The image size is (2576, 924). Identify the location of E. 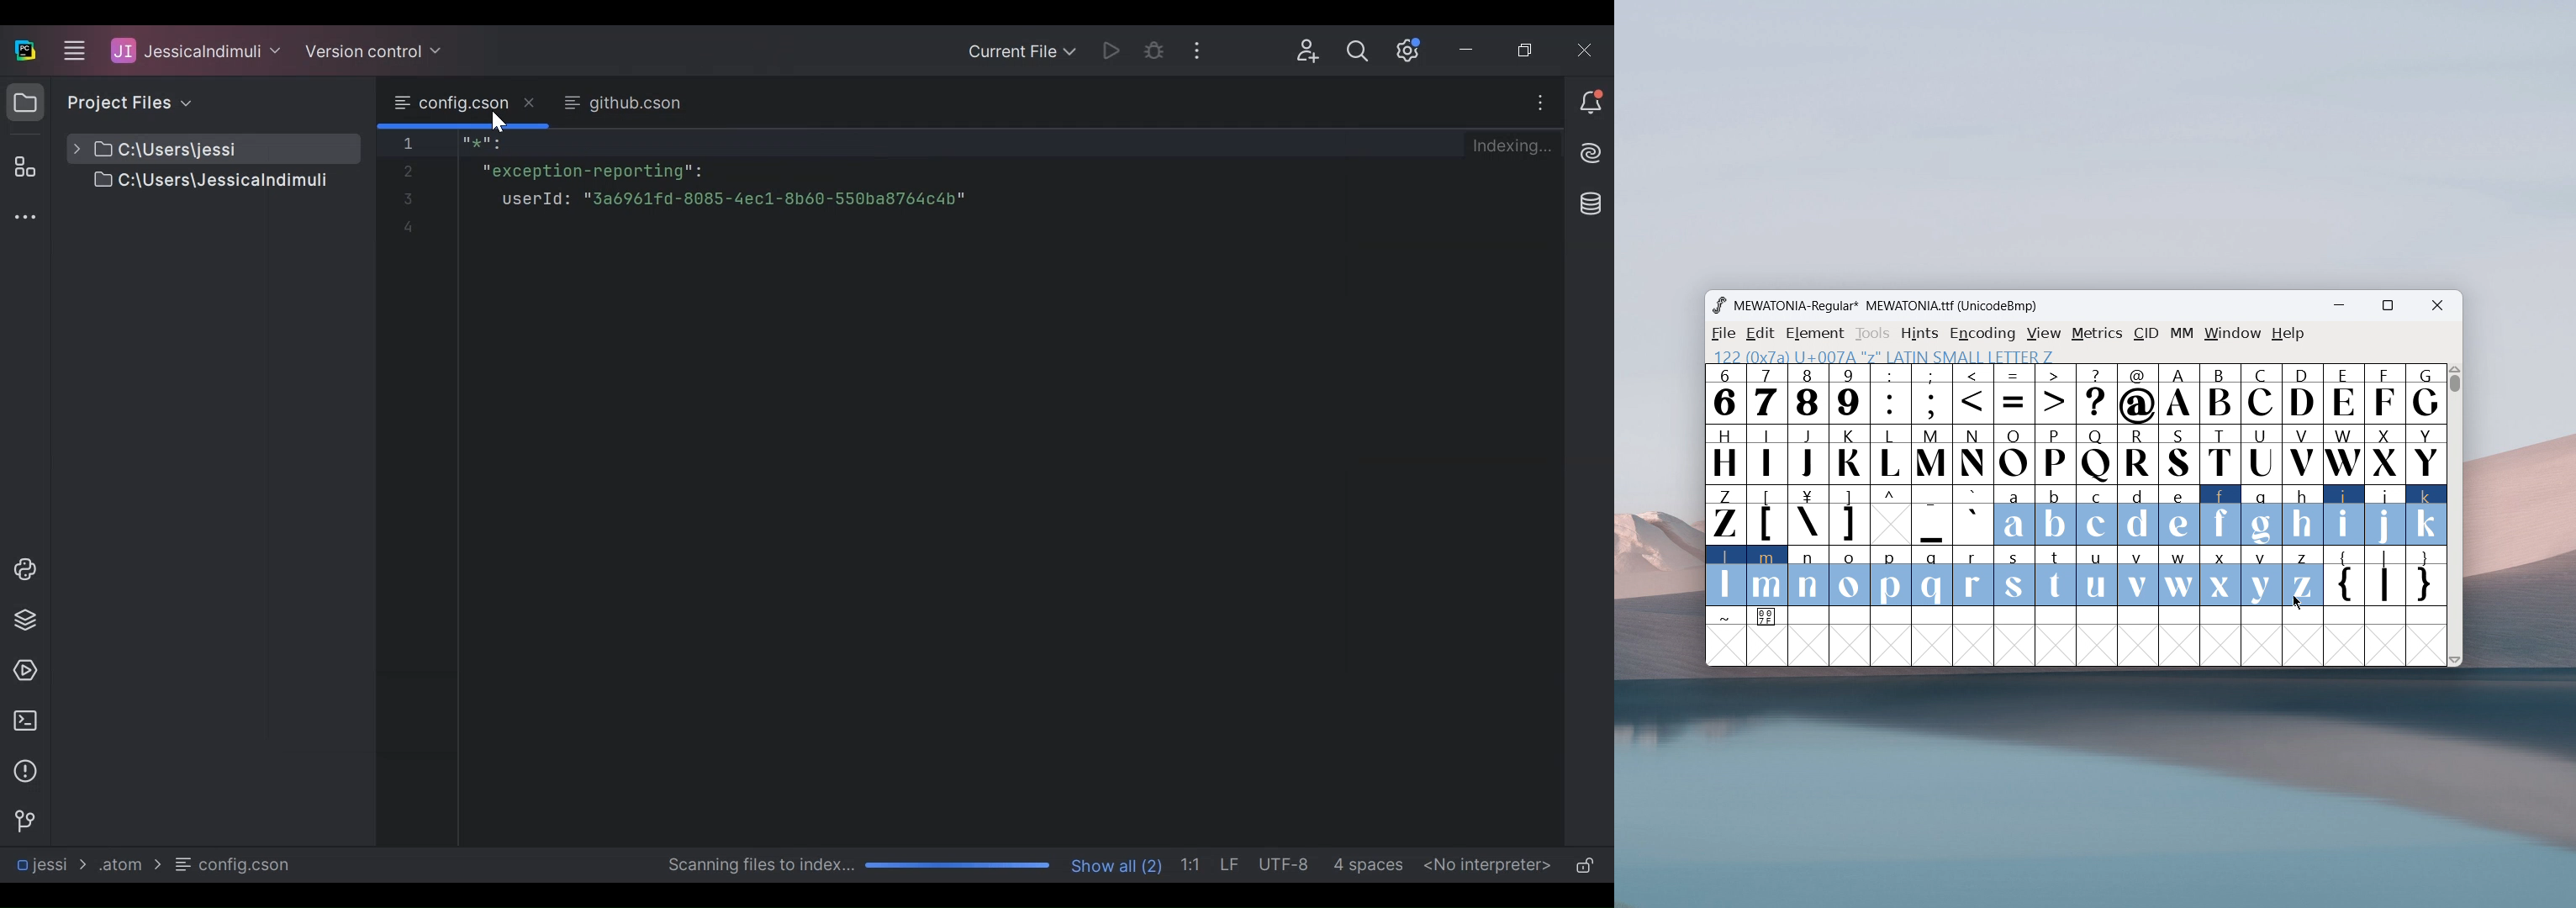
(2343, 393).